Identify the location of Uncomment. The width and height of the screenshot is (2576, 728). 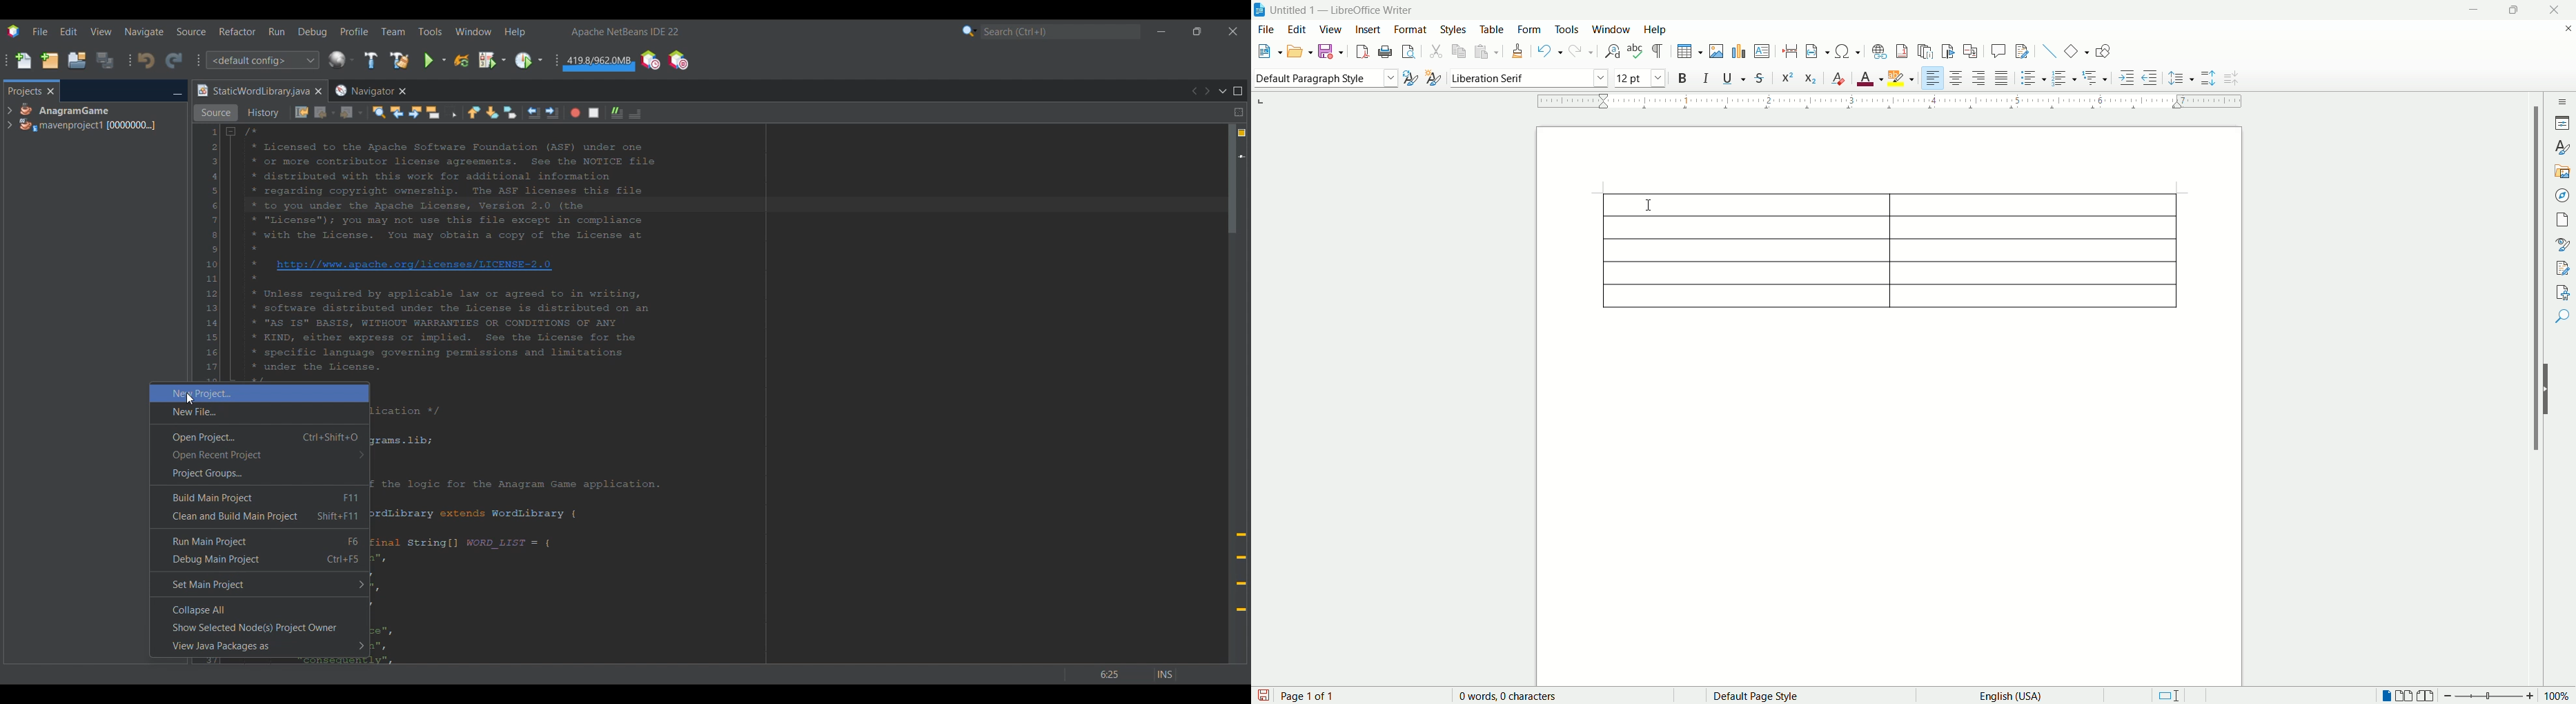
(617, 113).